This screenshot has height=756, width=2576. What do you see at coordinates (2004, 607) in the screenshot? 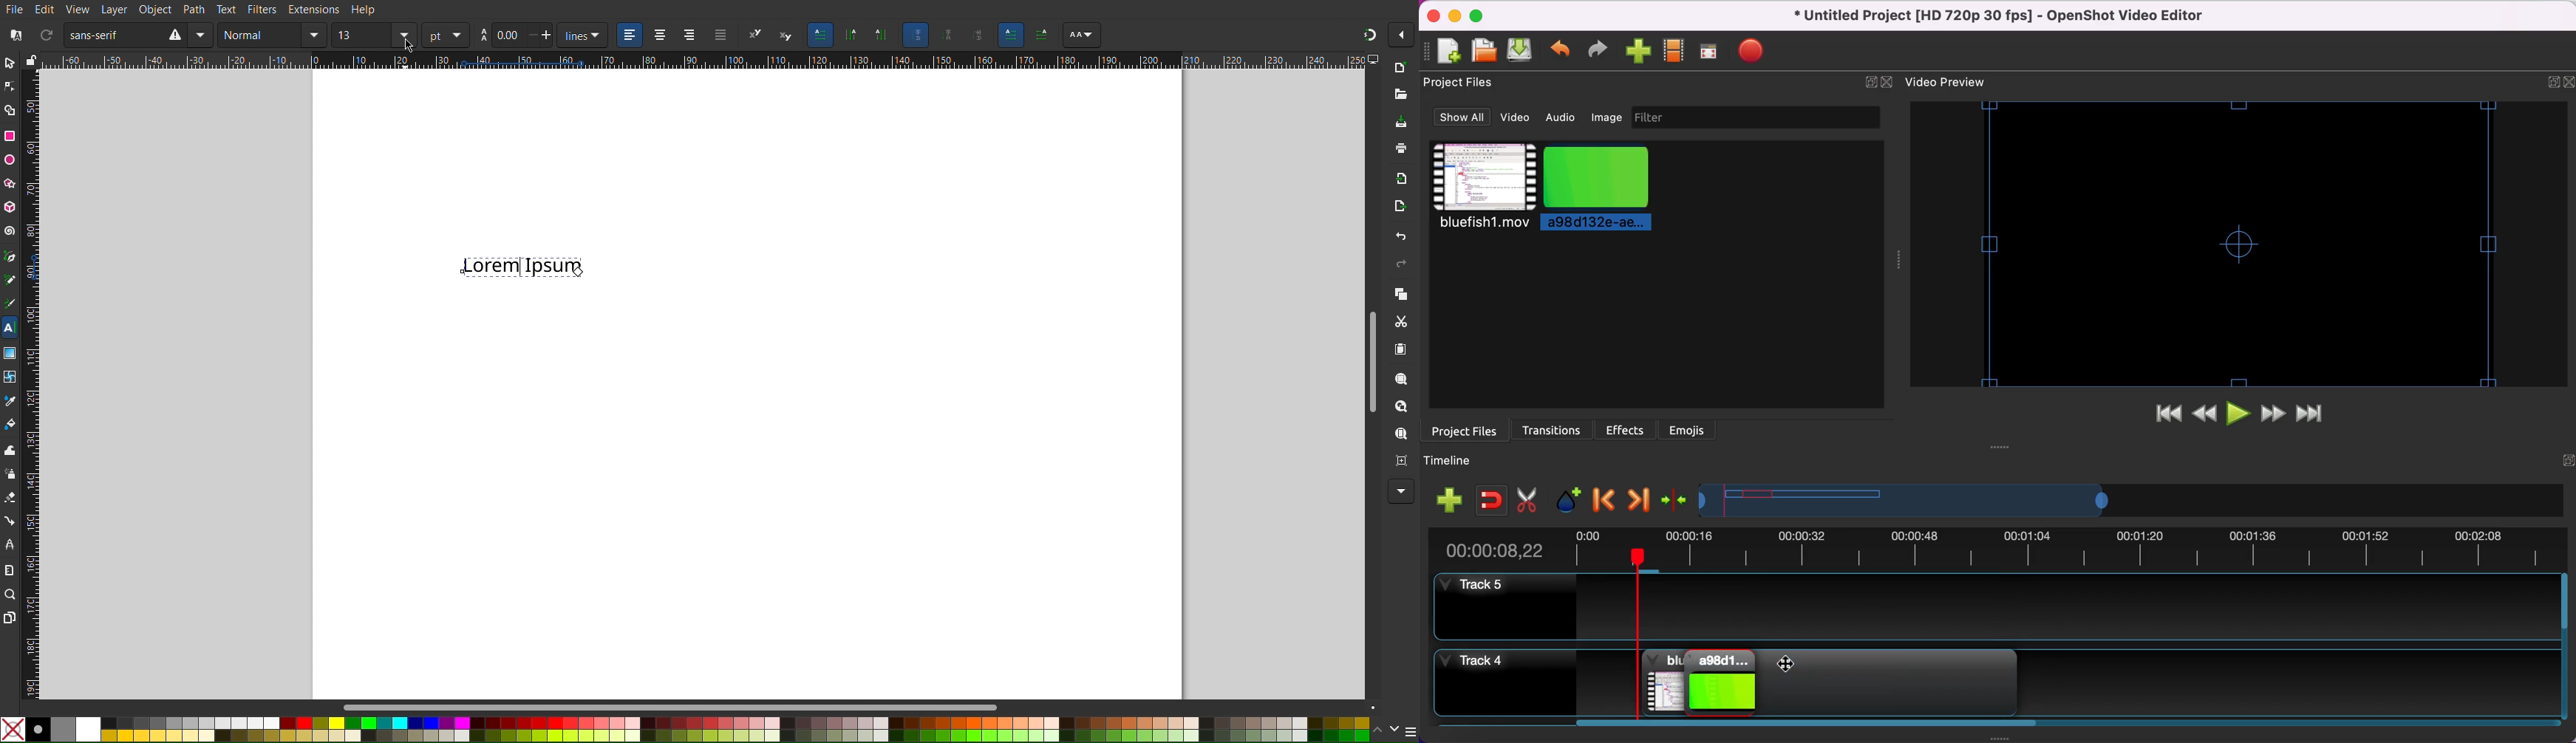
I see `track 5` at bounding box center [2004, 607].